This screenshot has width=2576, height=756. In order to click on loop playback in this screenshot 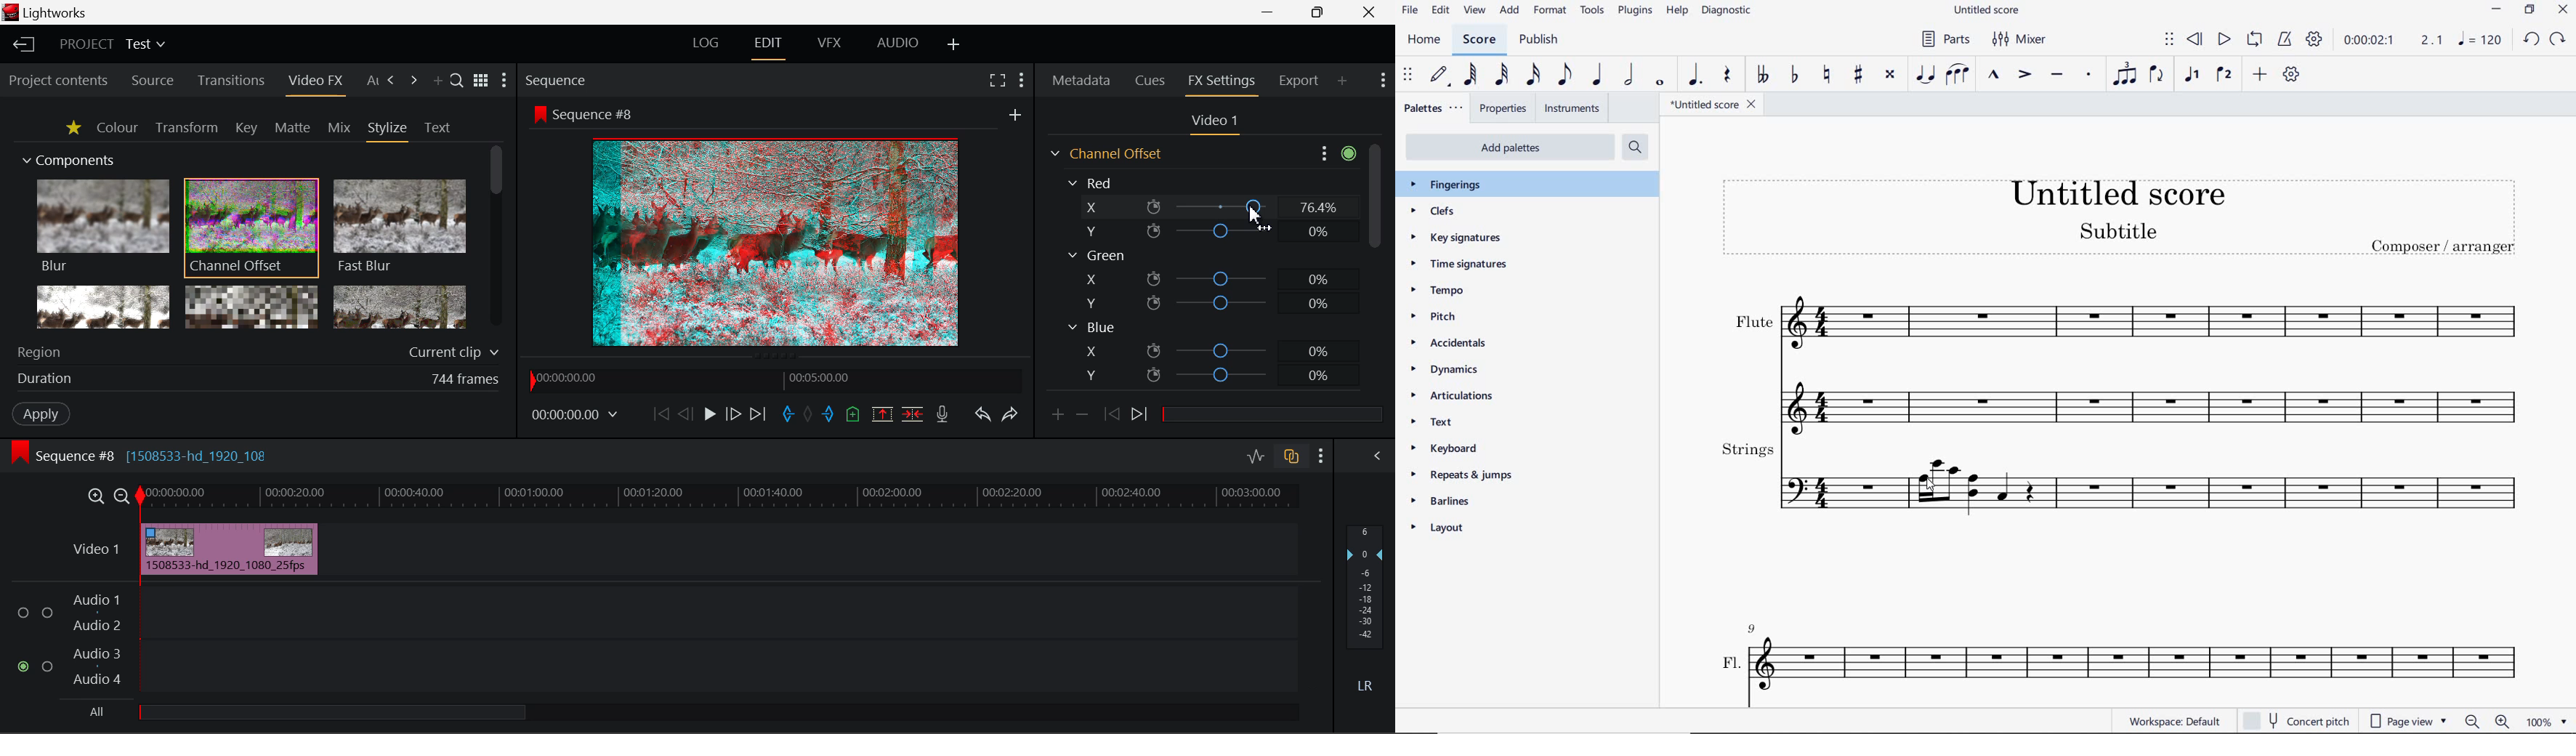, I will do `click(2254, 40)`.